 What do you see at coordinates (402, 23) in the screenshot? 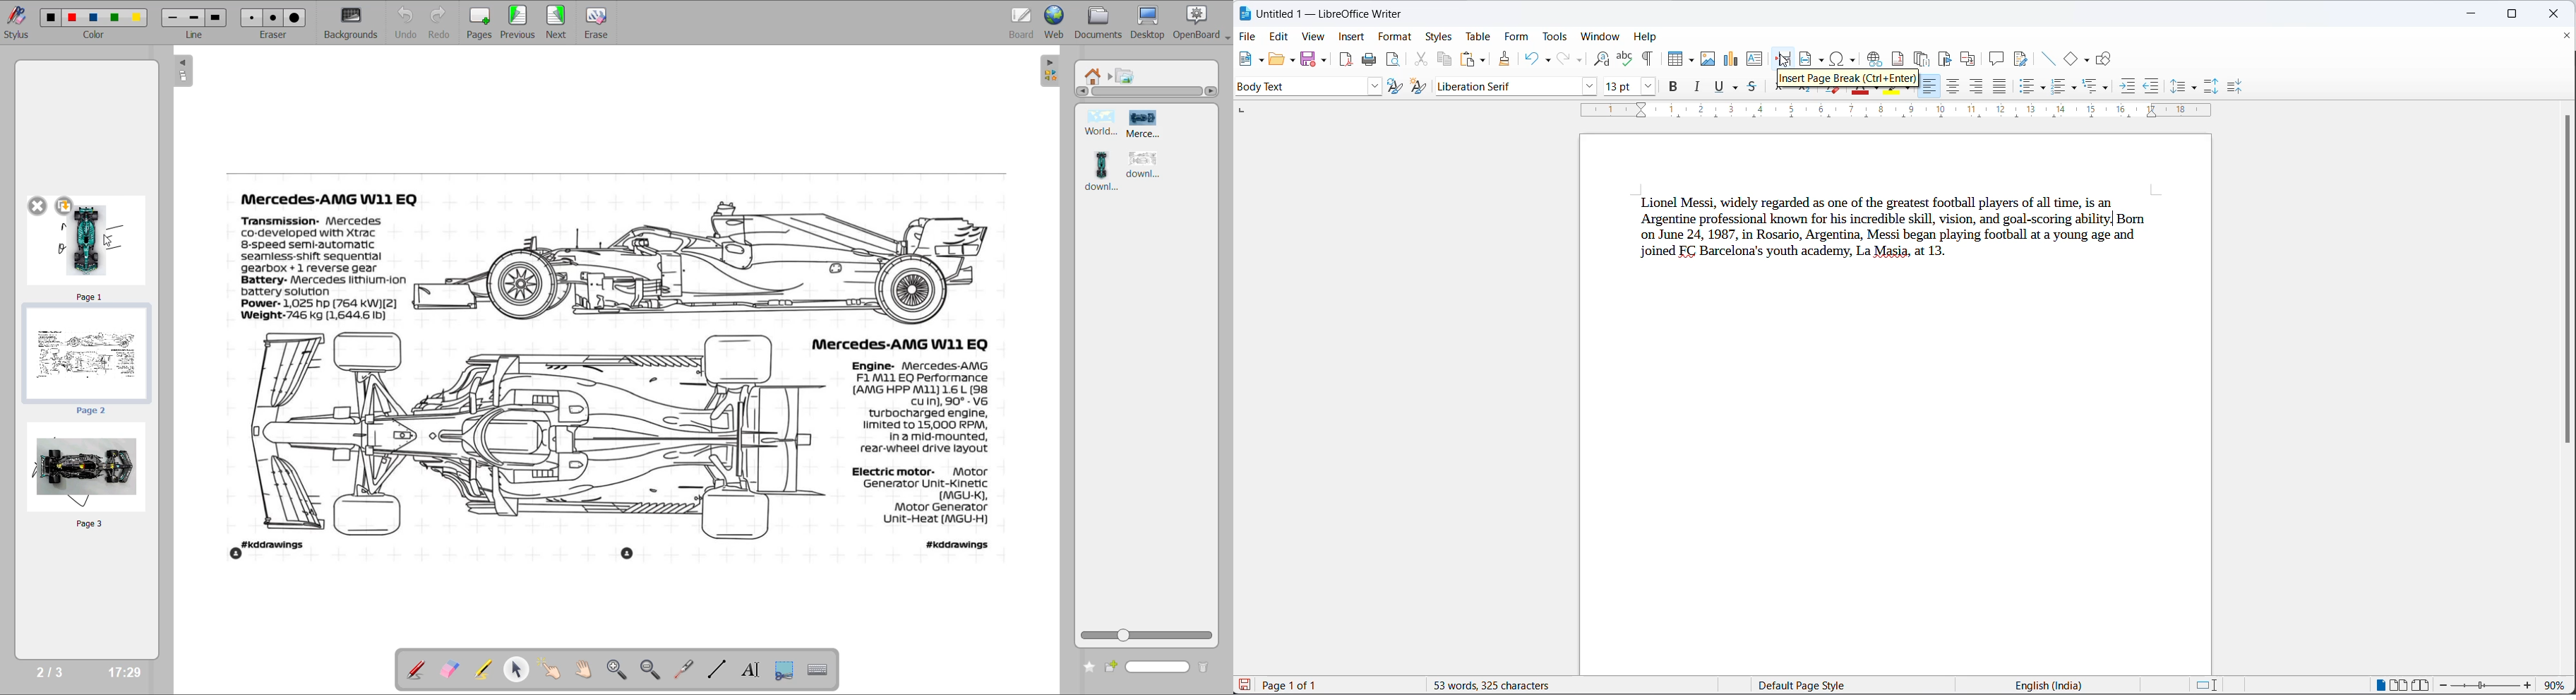
I see `undo` at bounding box center [402, 23].